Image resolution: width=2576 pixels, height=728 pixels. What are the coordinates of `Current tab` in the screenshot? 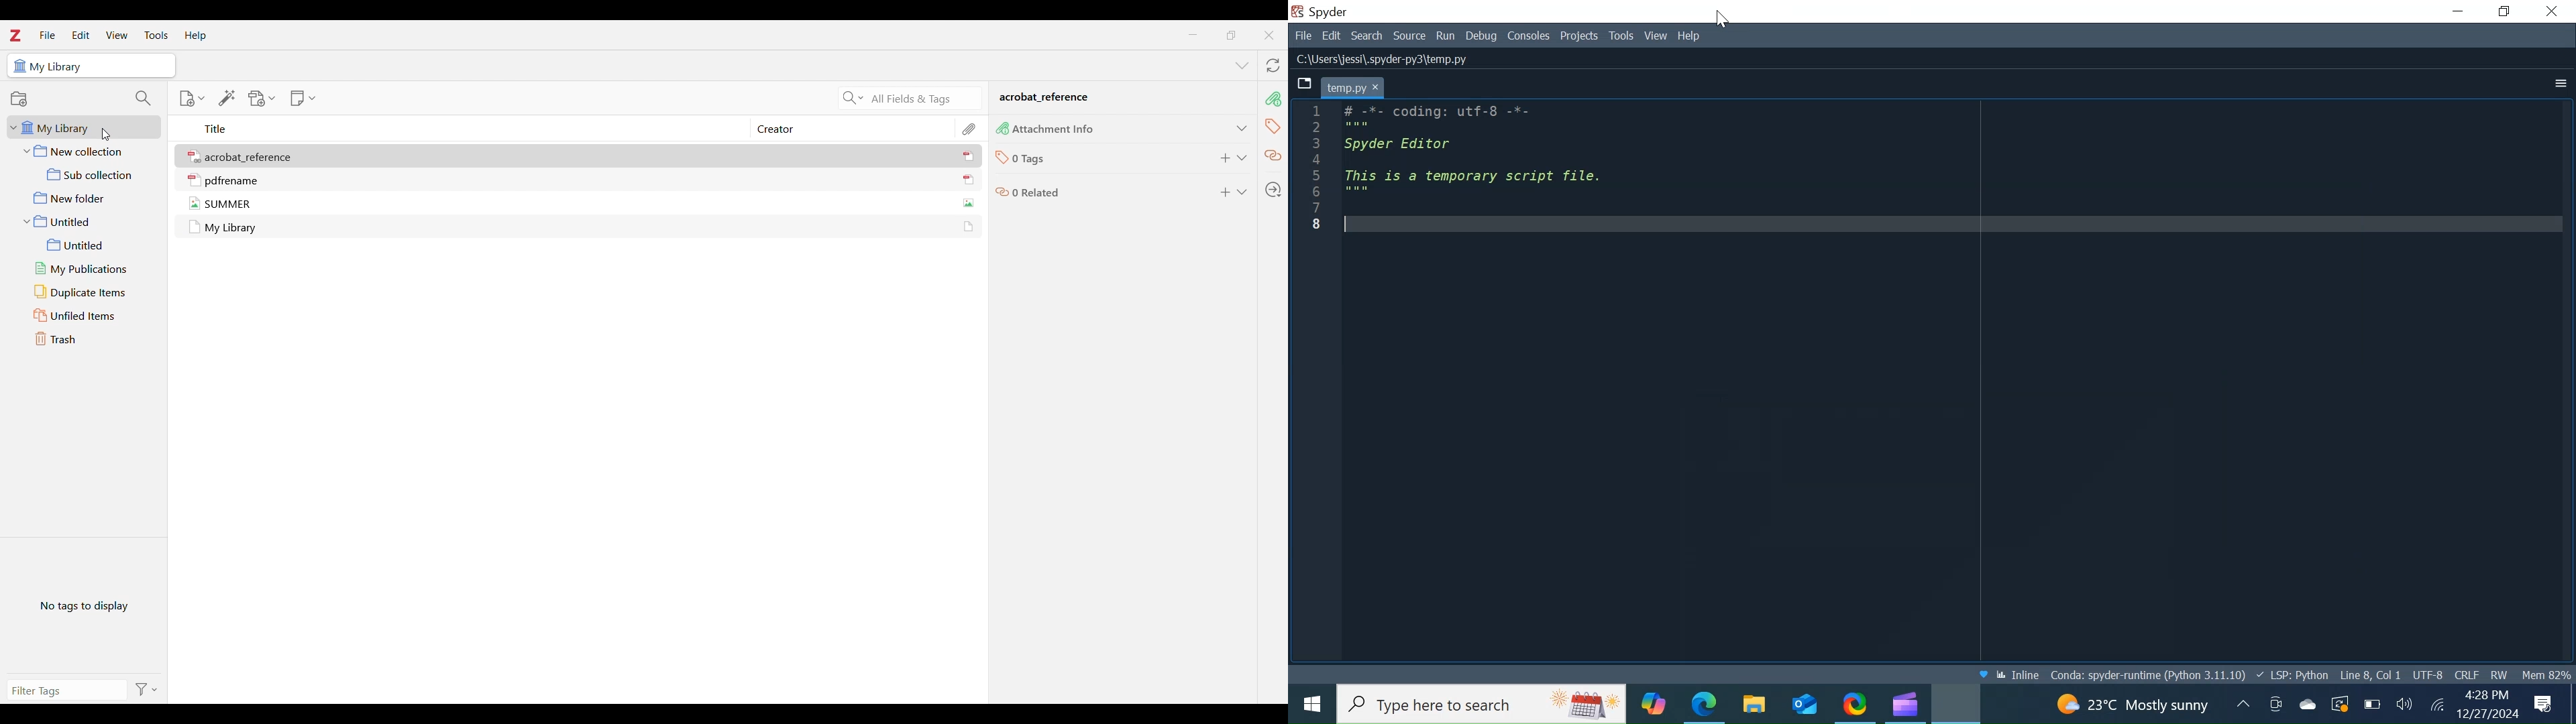 It's located at (1353, 86).